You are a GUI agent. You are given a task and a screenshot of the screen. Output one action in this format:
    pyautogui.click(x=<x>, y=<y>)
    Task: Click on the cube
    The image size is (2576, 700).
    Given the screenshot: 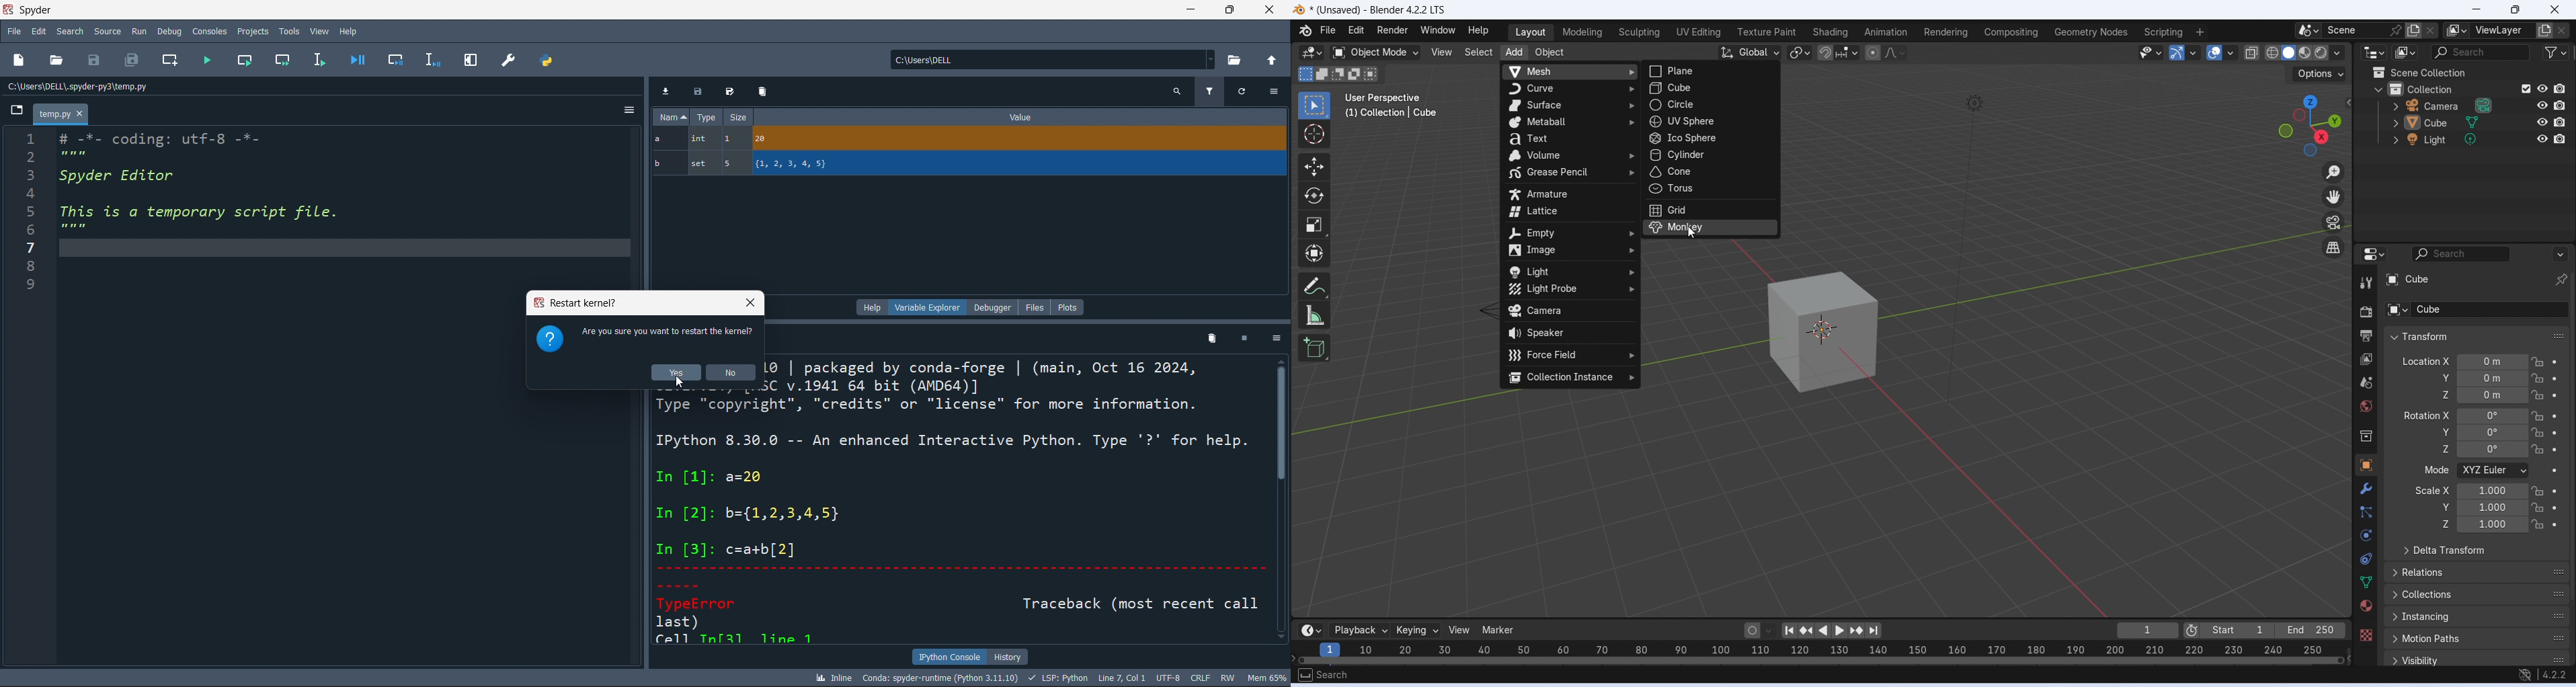 What is the action you would take?
    pyautogui.click(x=1708, y=88)
    